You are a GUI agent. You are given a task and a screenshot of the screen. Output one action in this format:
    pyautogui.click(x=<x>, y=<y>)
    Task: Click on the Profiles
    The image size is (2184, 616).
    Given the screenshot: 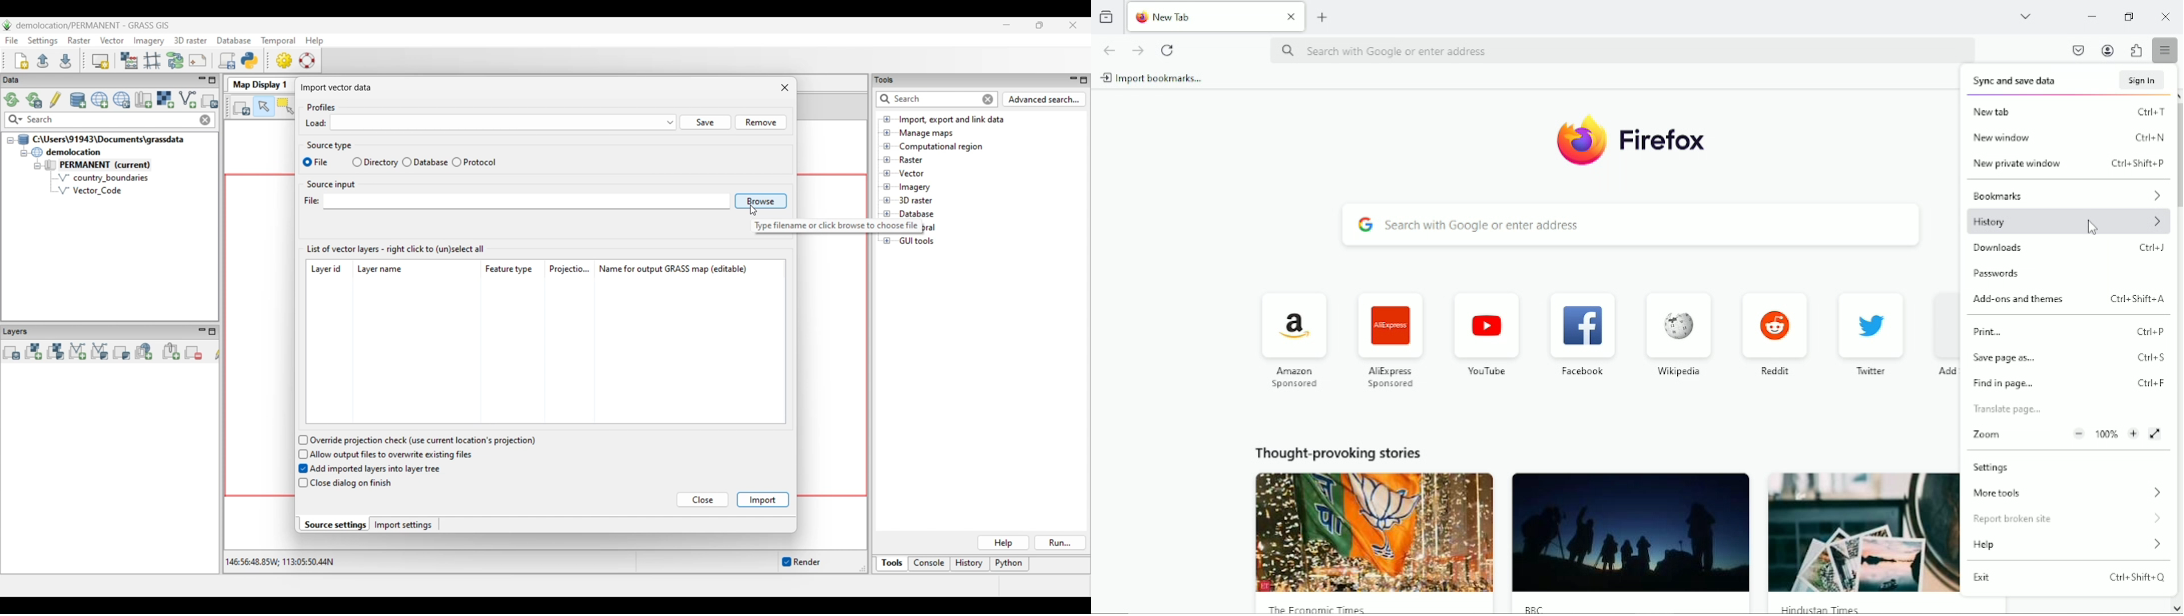 What is the action you would take?
    pyautogui.click(x=323, y=108)
    